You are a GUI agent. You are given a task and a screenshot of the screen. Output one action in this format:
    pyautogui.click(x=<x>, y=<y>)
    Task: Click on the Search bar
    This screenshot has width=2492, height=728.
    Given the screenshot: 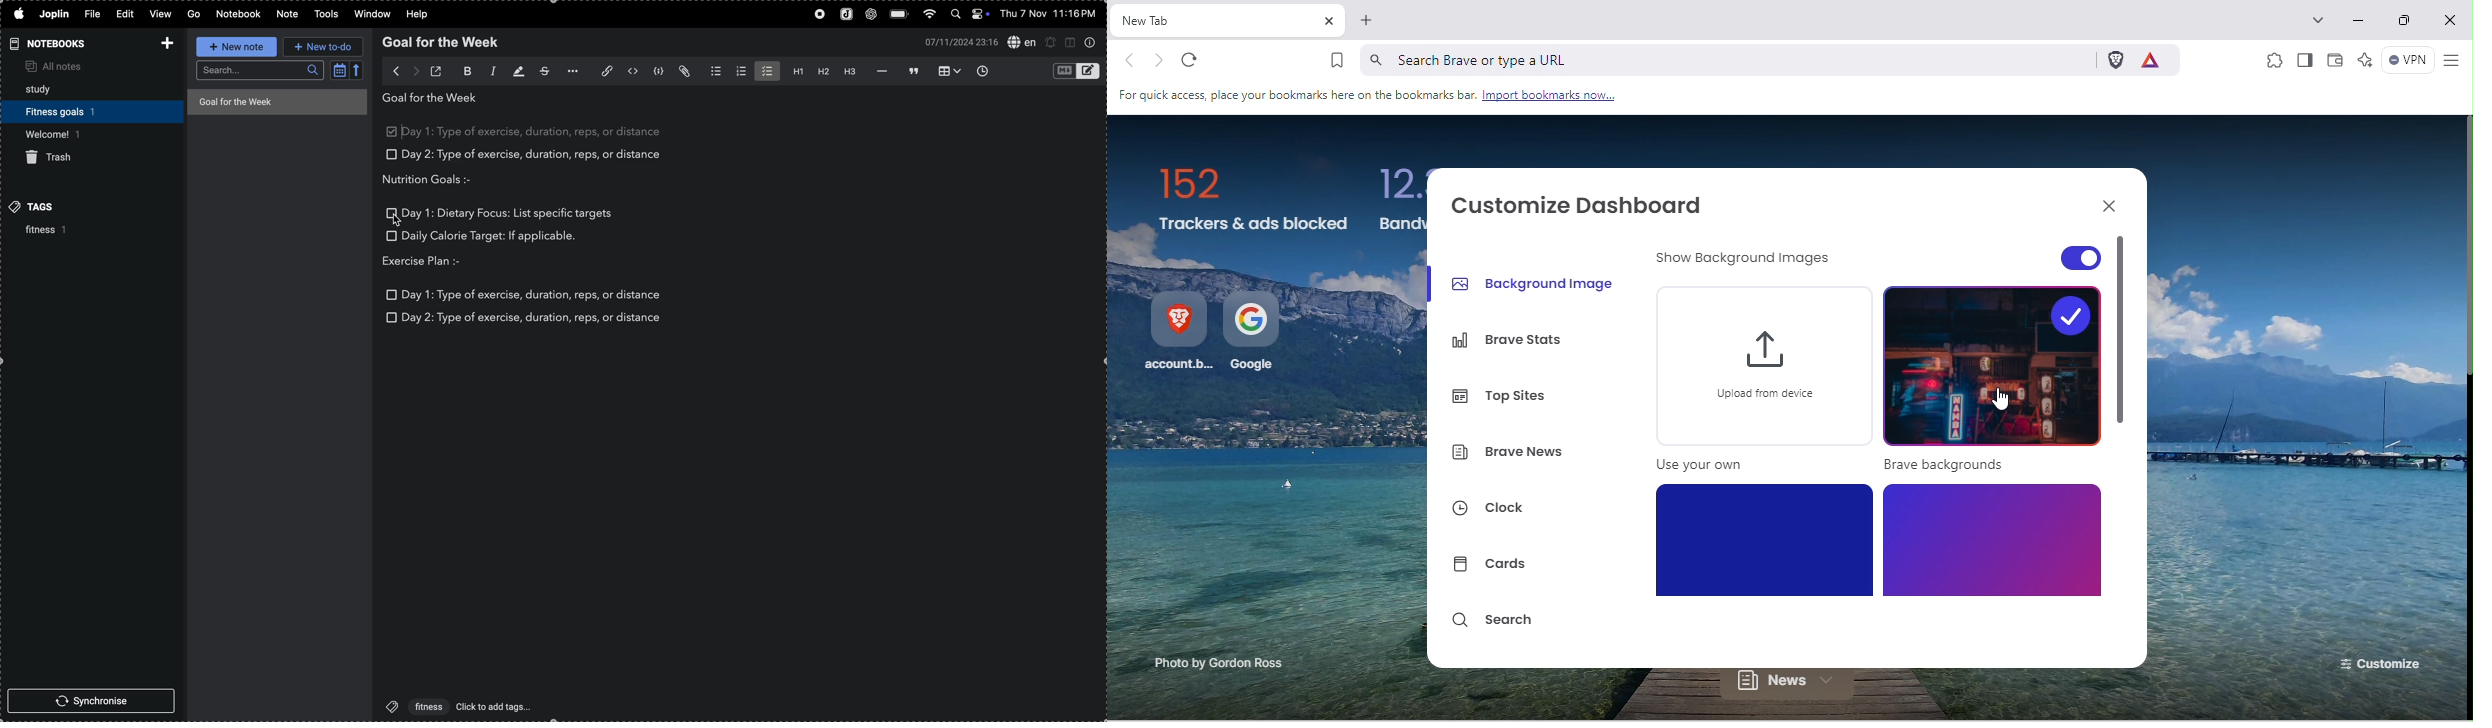 What is the action you would take?
    pyautogui.click(x=1724, y=59)
    